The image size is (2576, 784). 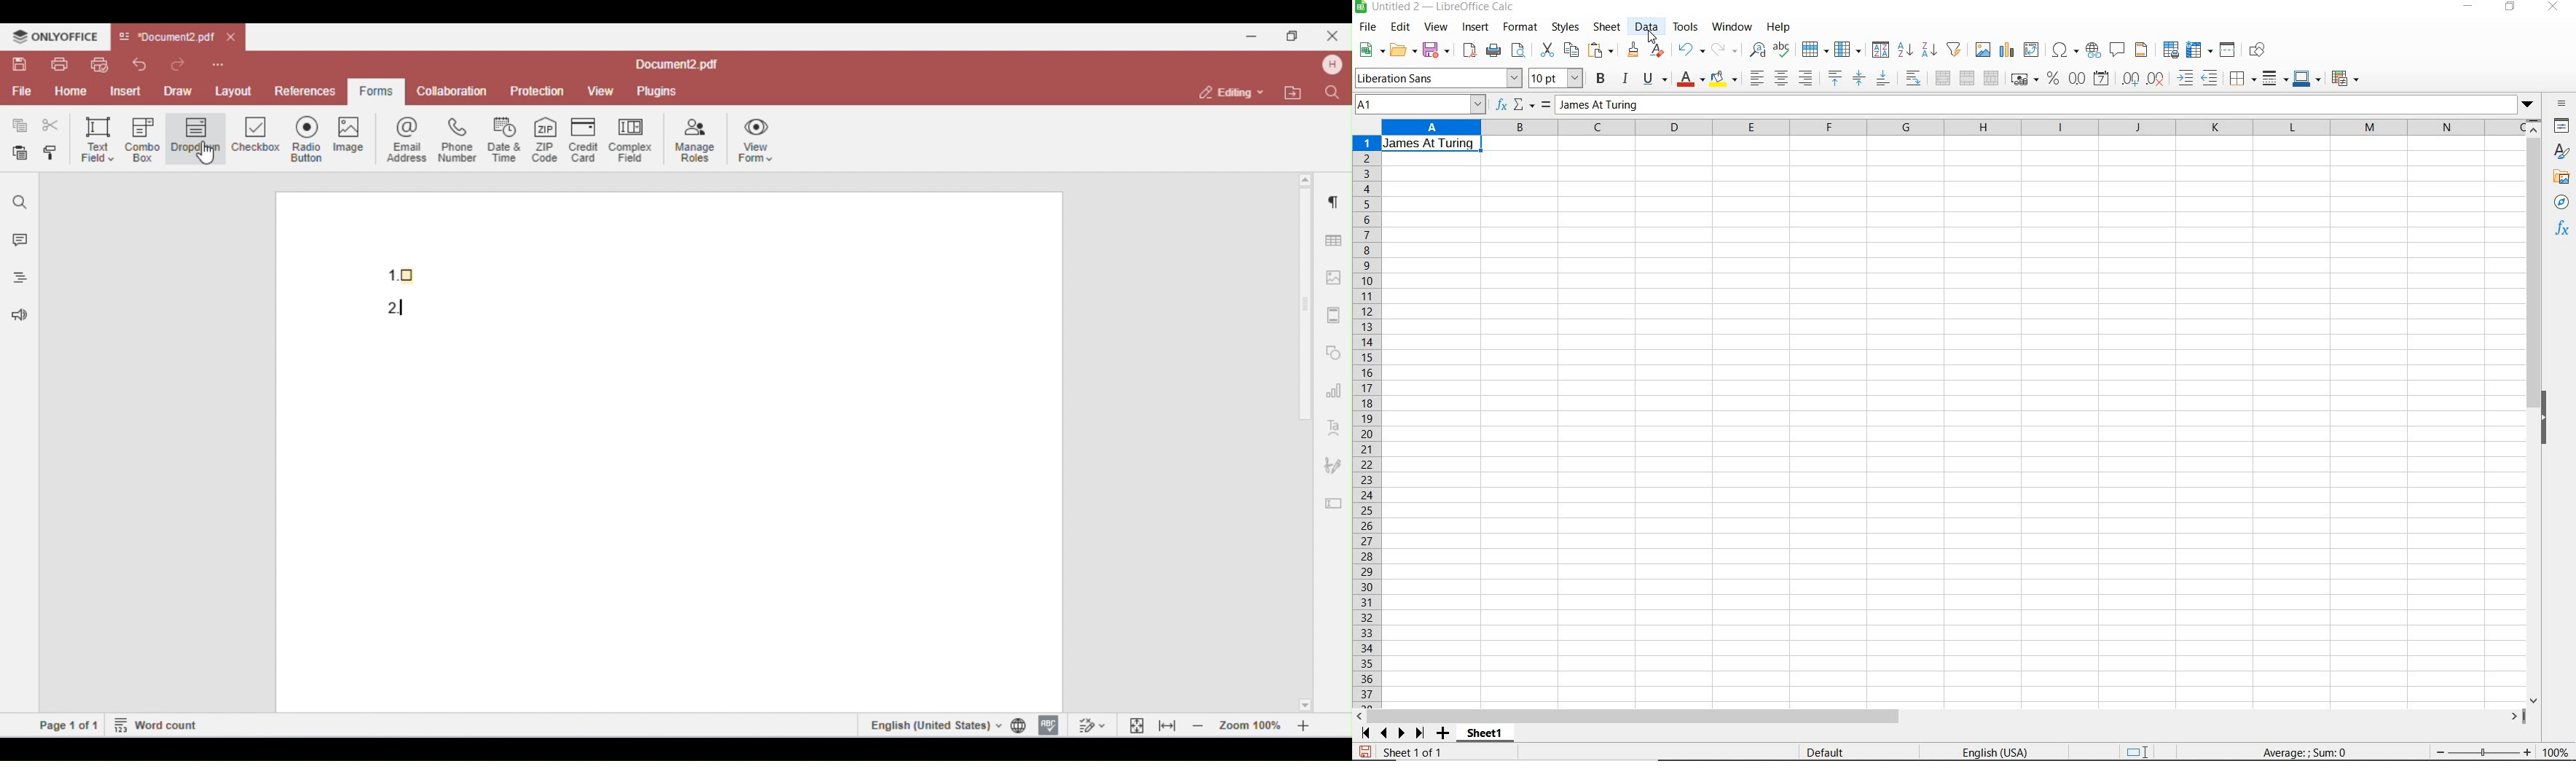 I want to click on align top, so click(x=1834, y=78).